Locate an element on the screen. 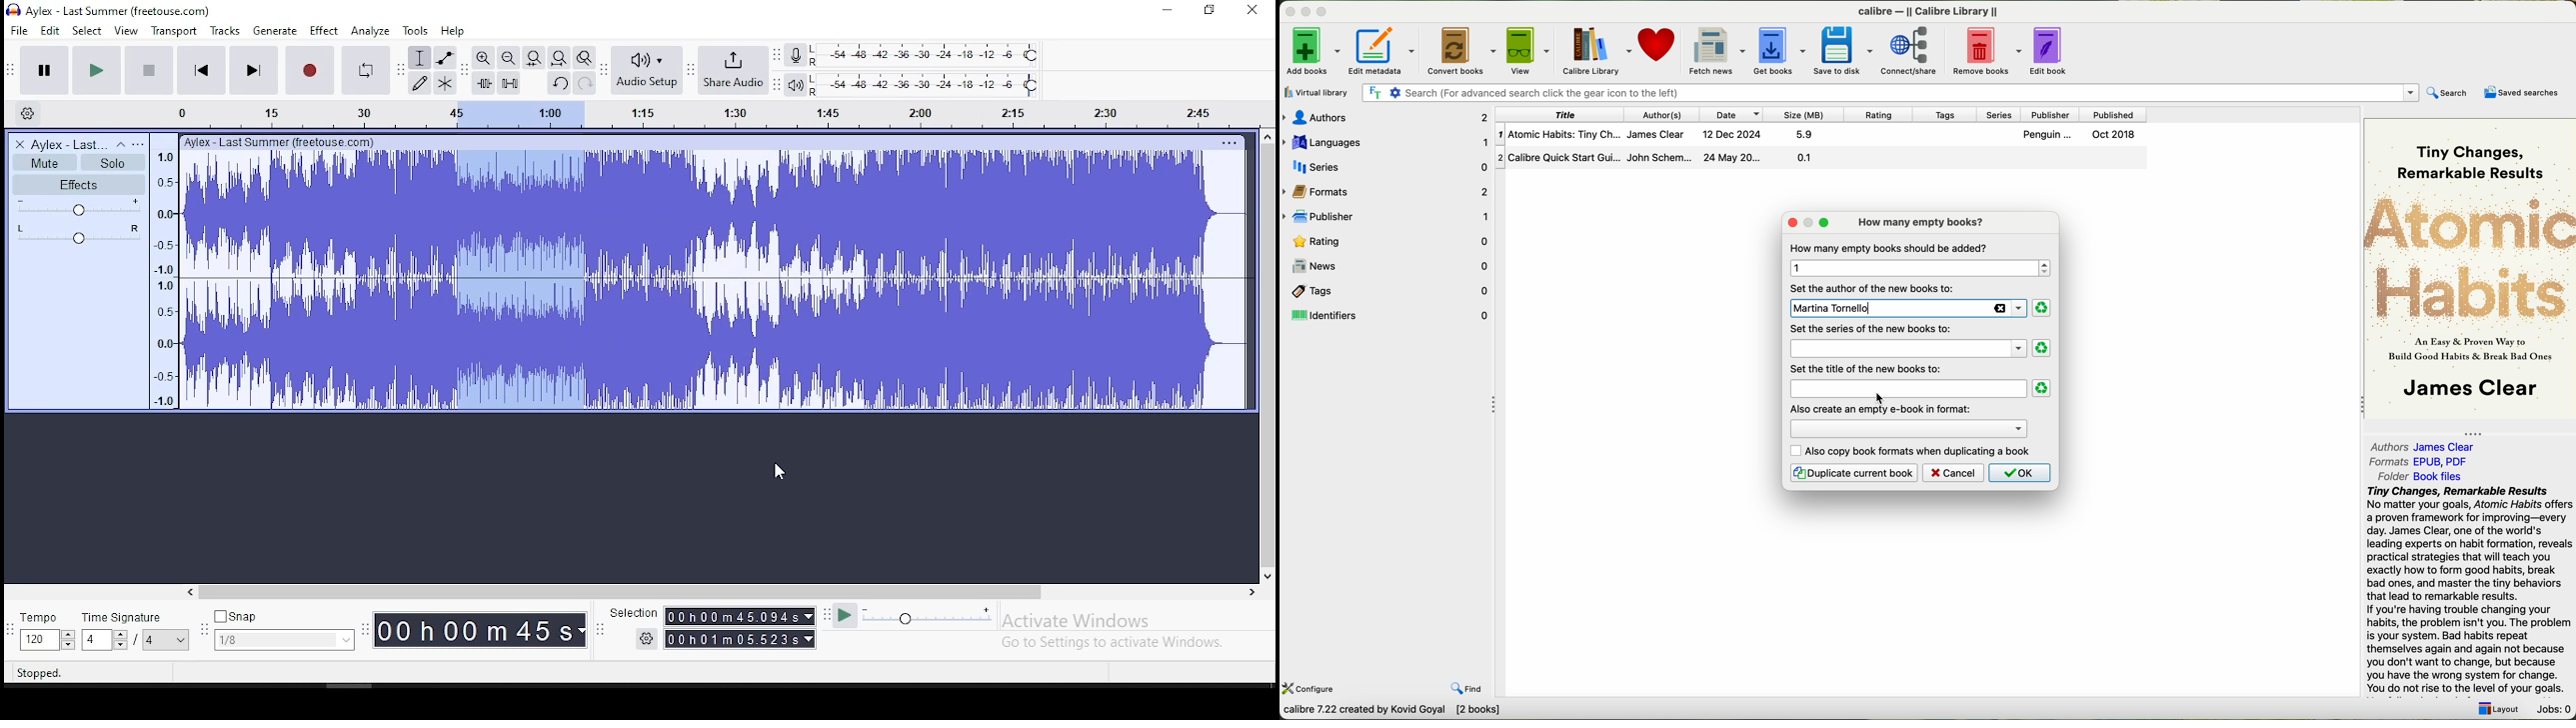  title is located at coordinates (1907, 388).